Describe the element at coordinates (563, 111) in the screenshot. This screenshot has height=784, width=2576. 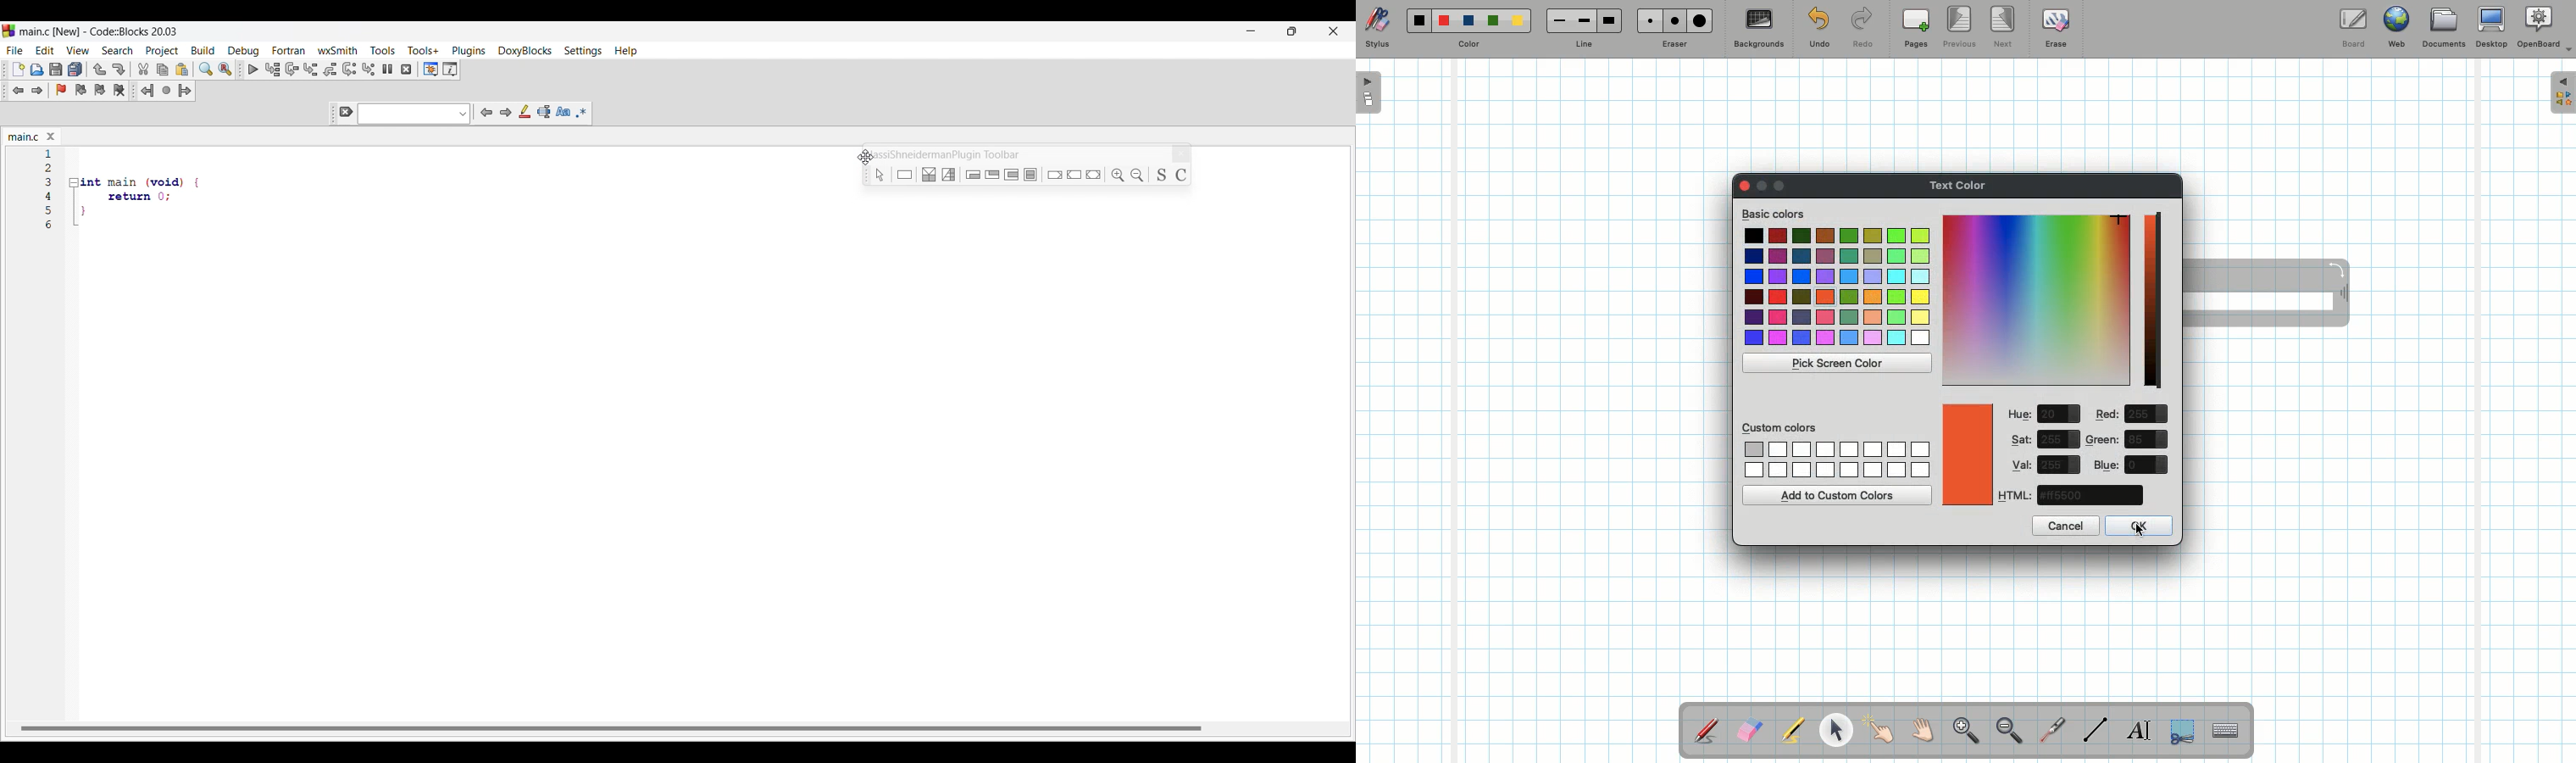
I see `Match case` at that location.